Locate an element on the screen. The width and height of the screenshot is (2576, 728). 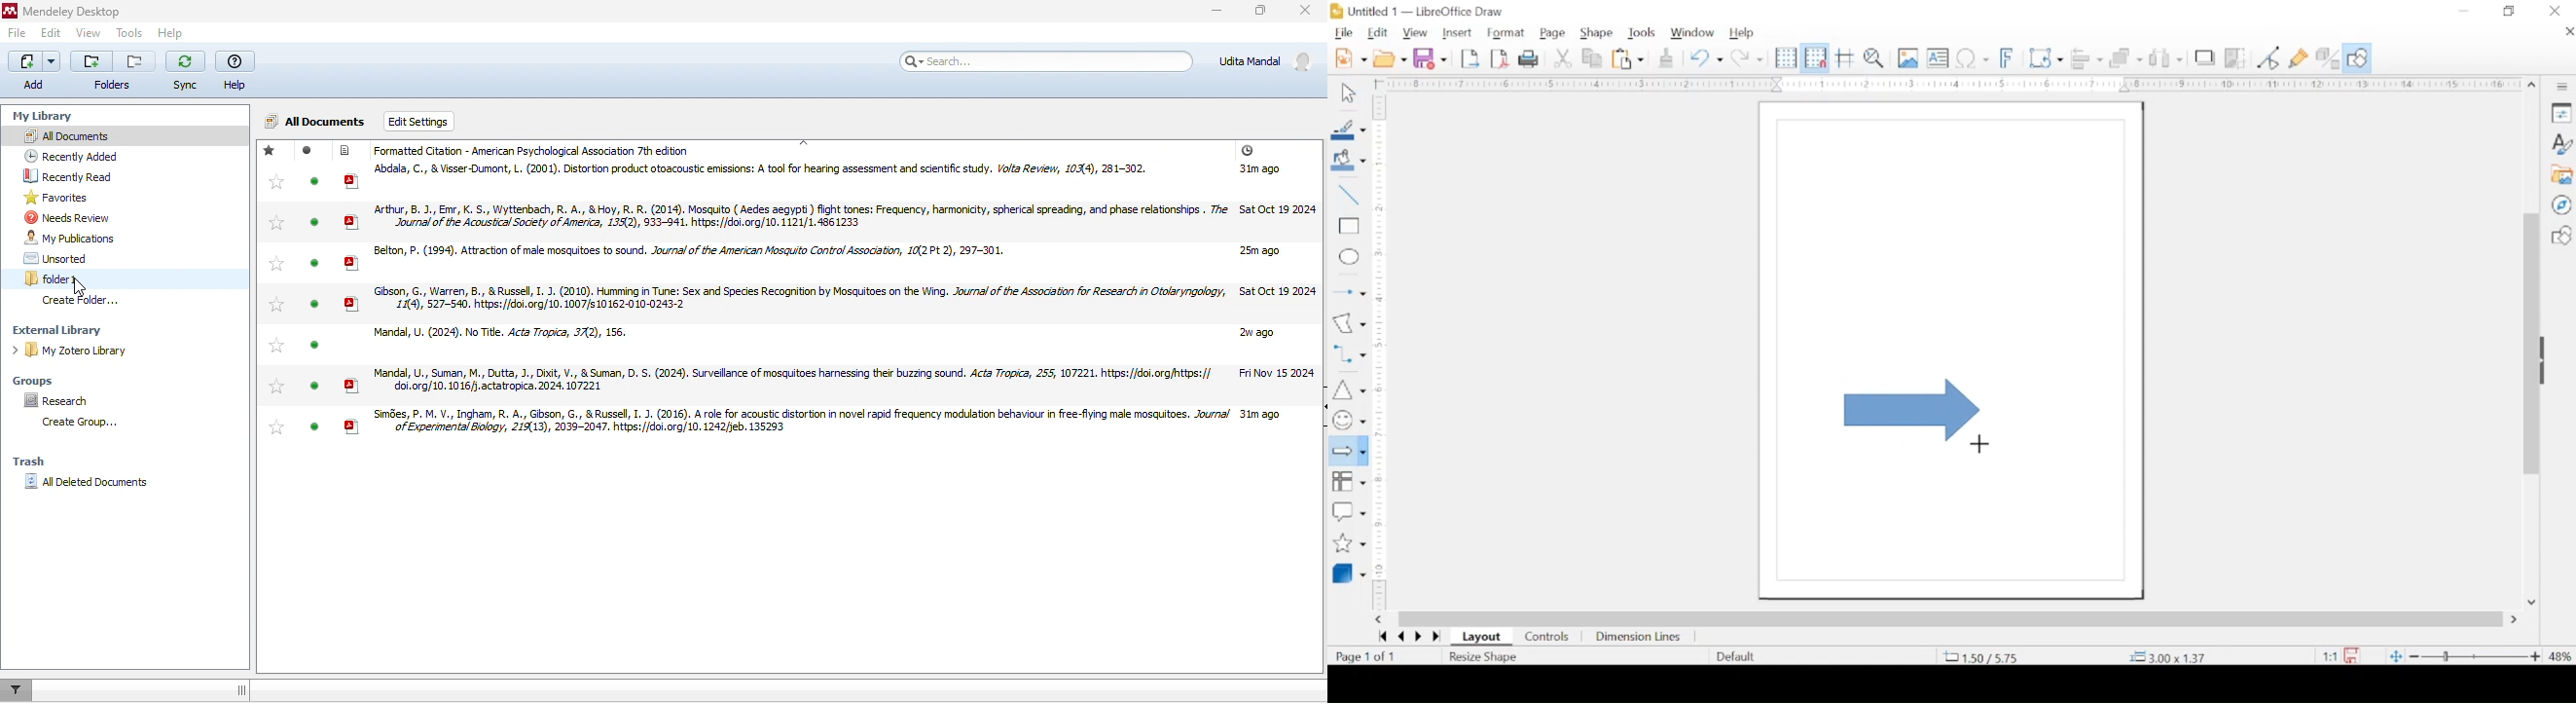
scroll left is located at coordinates (1378, 620).